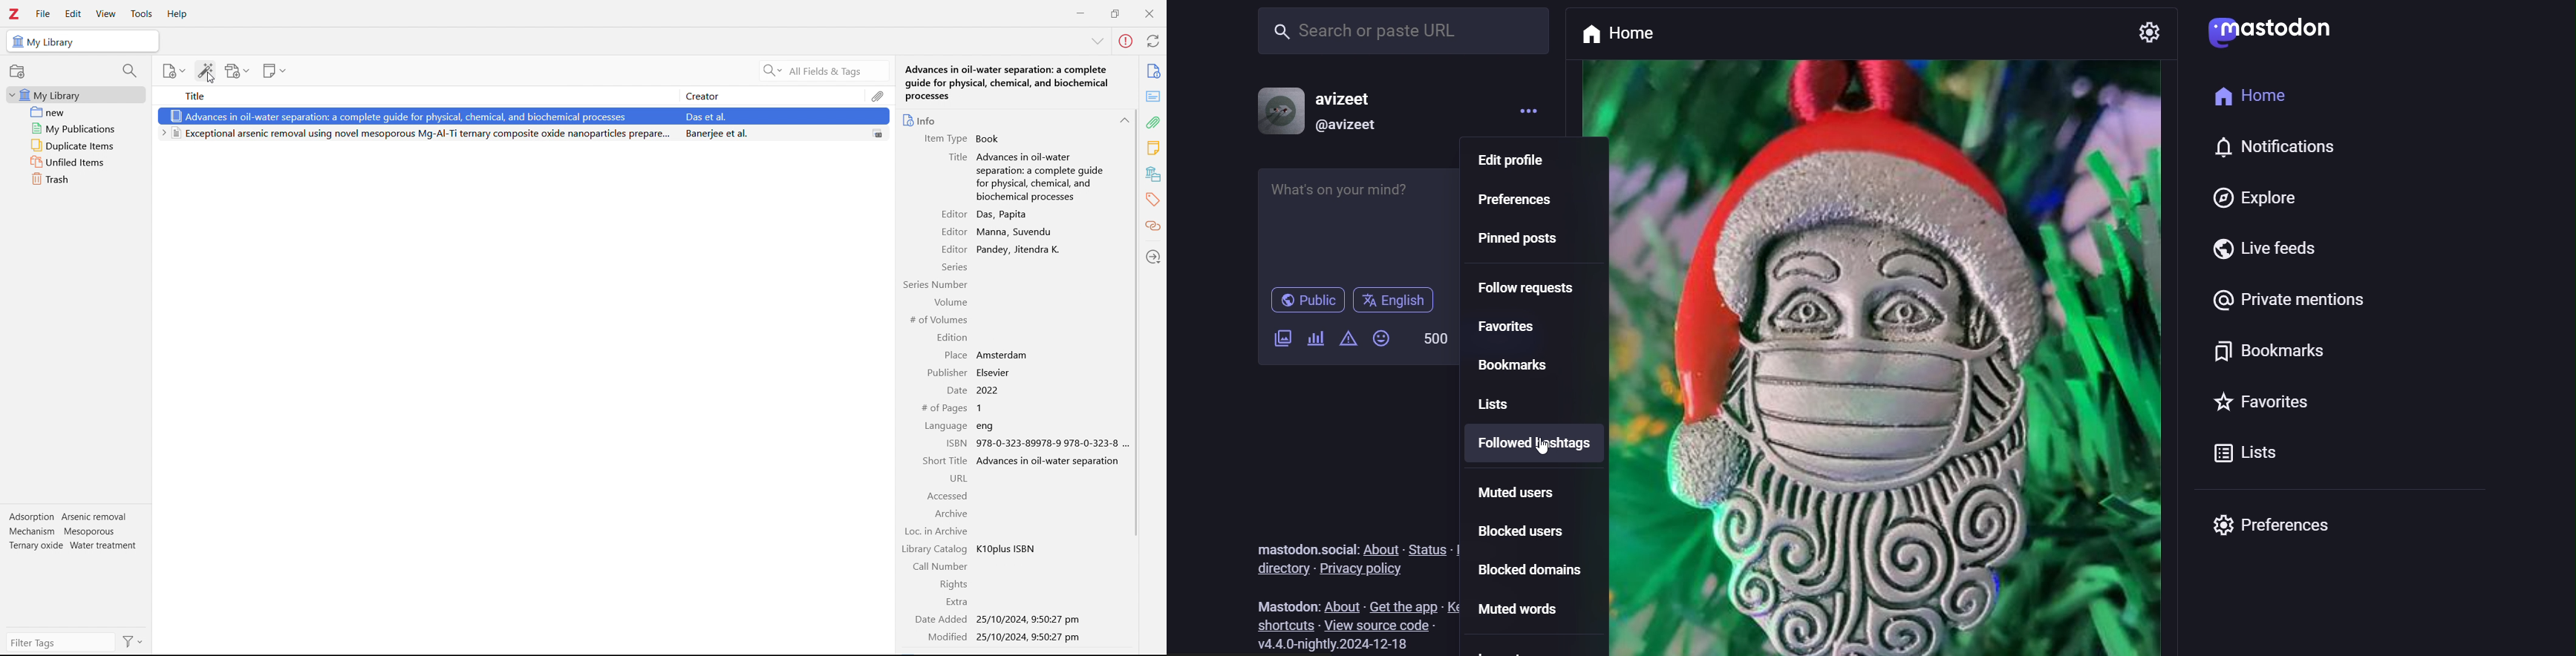 The image size is (2576, 672). I want to click on publisher, so click(948, 372).